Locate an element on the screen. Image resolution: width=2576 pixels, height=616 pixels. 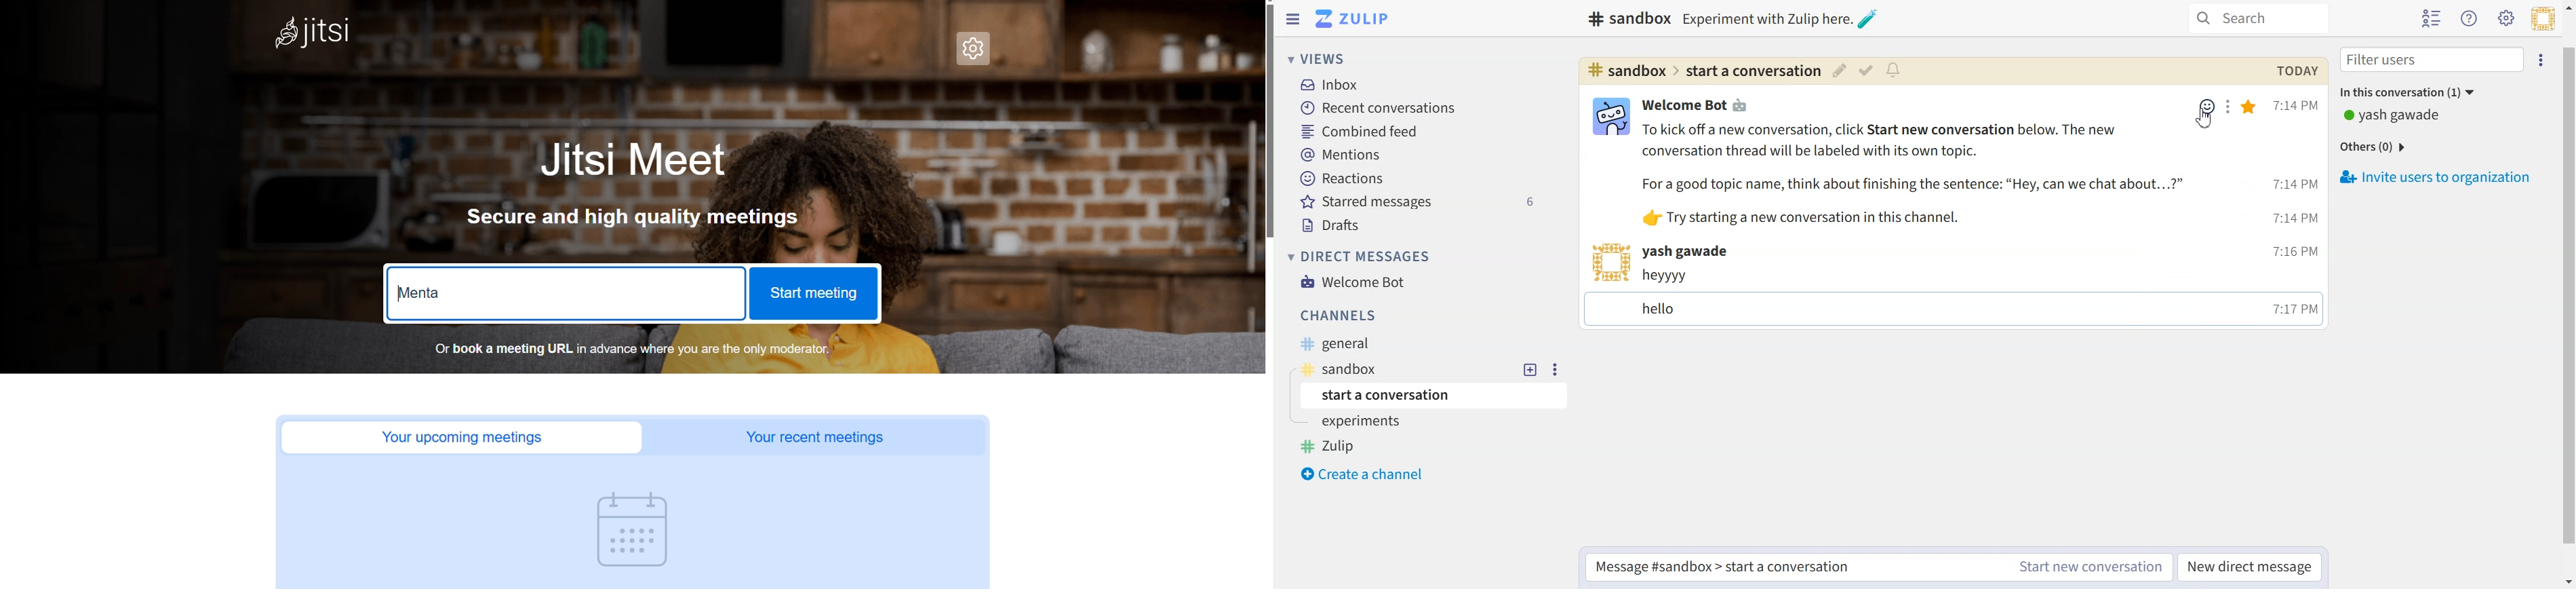
Cursor is located at coordinates (2205, 118).